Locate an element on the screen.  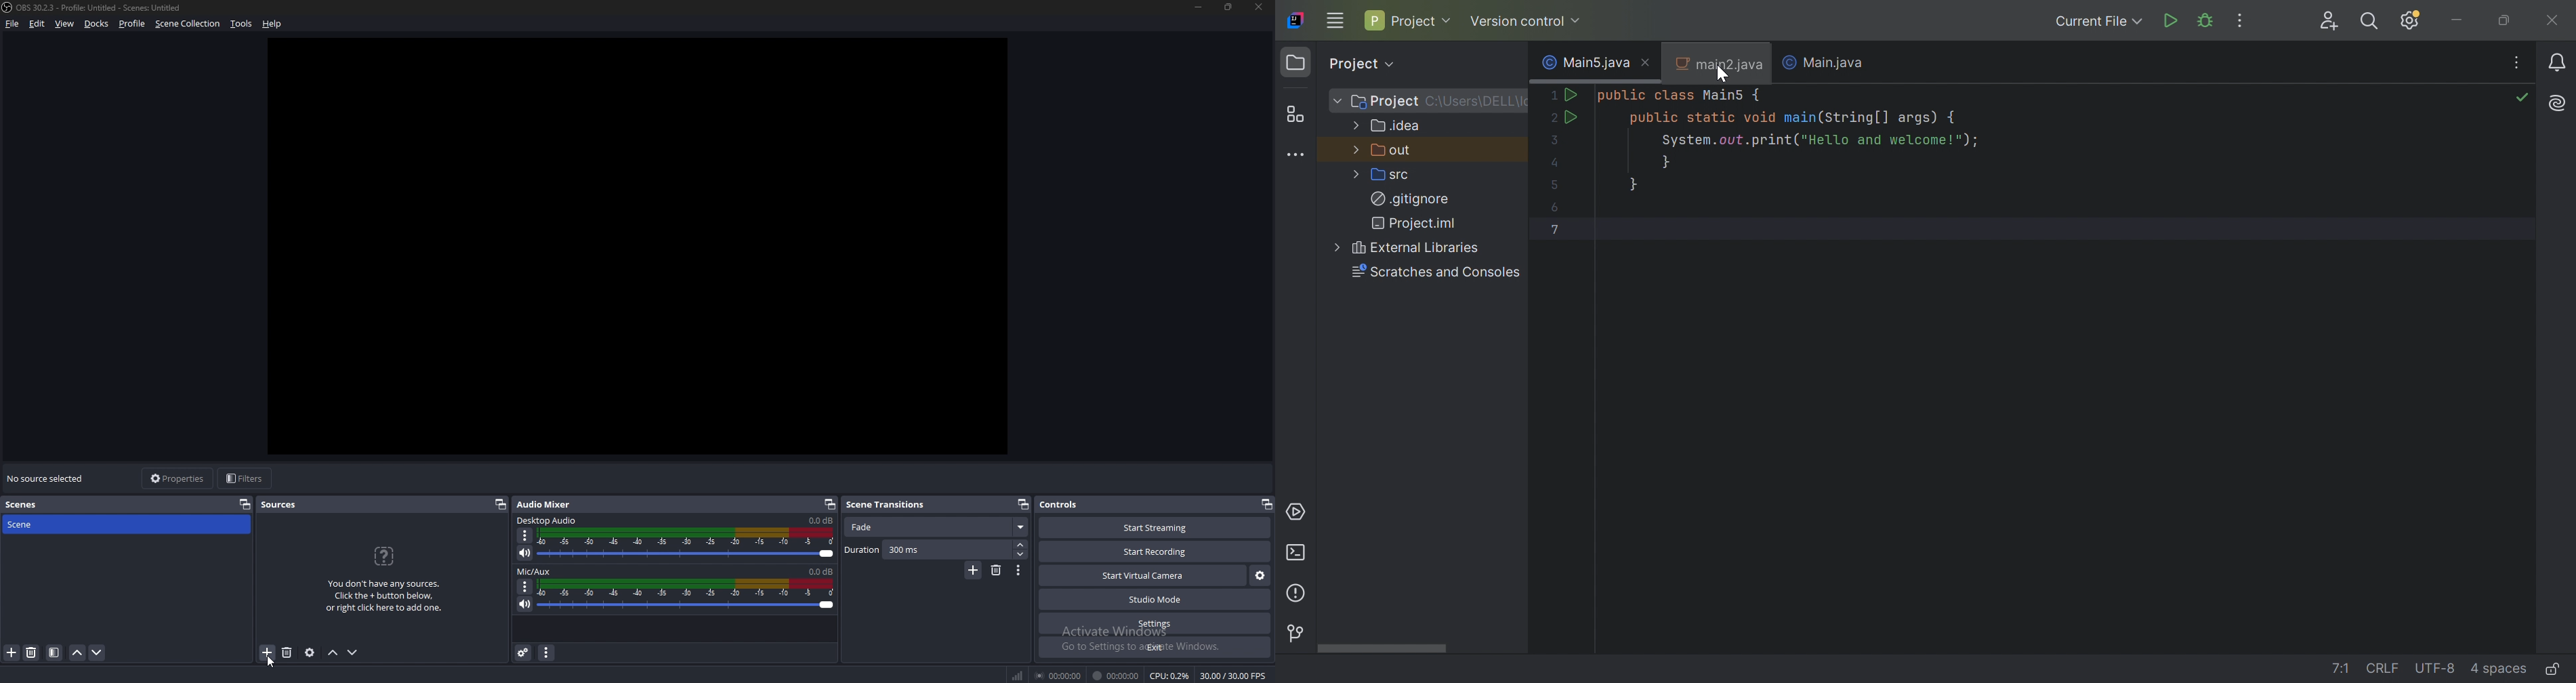
mic/aux is located at coordinates (536, 572).